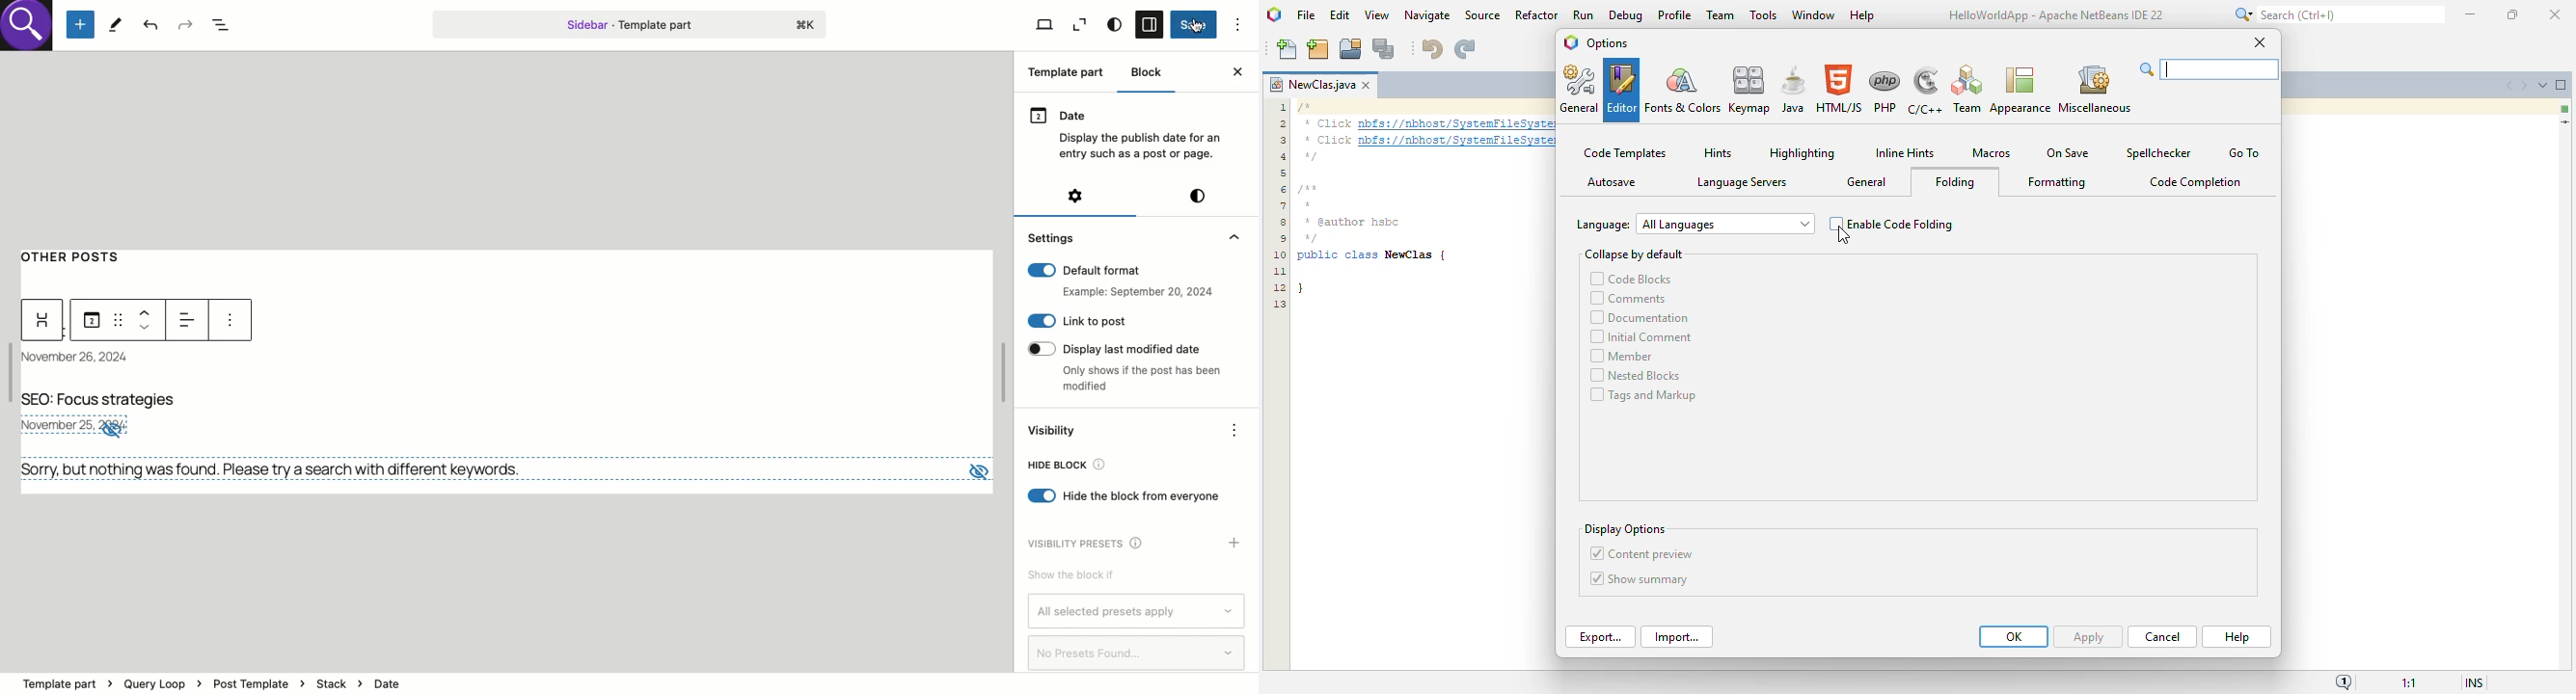 The height and width of the screenshot is (700, 2576). I want to click on C/C++, so click(1927, 91).